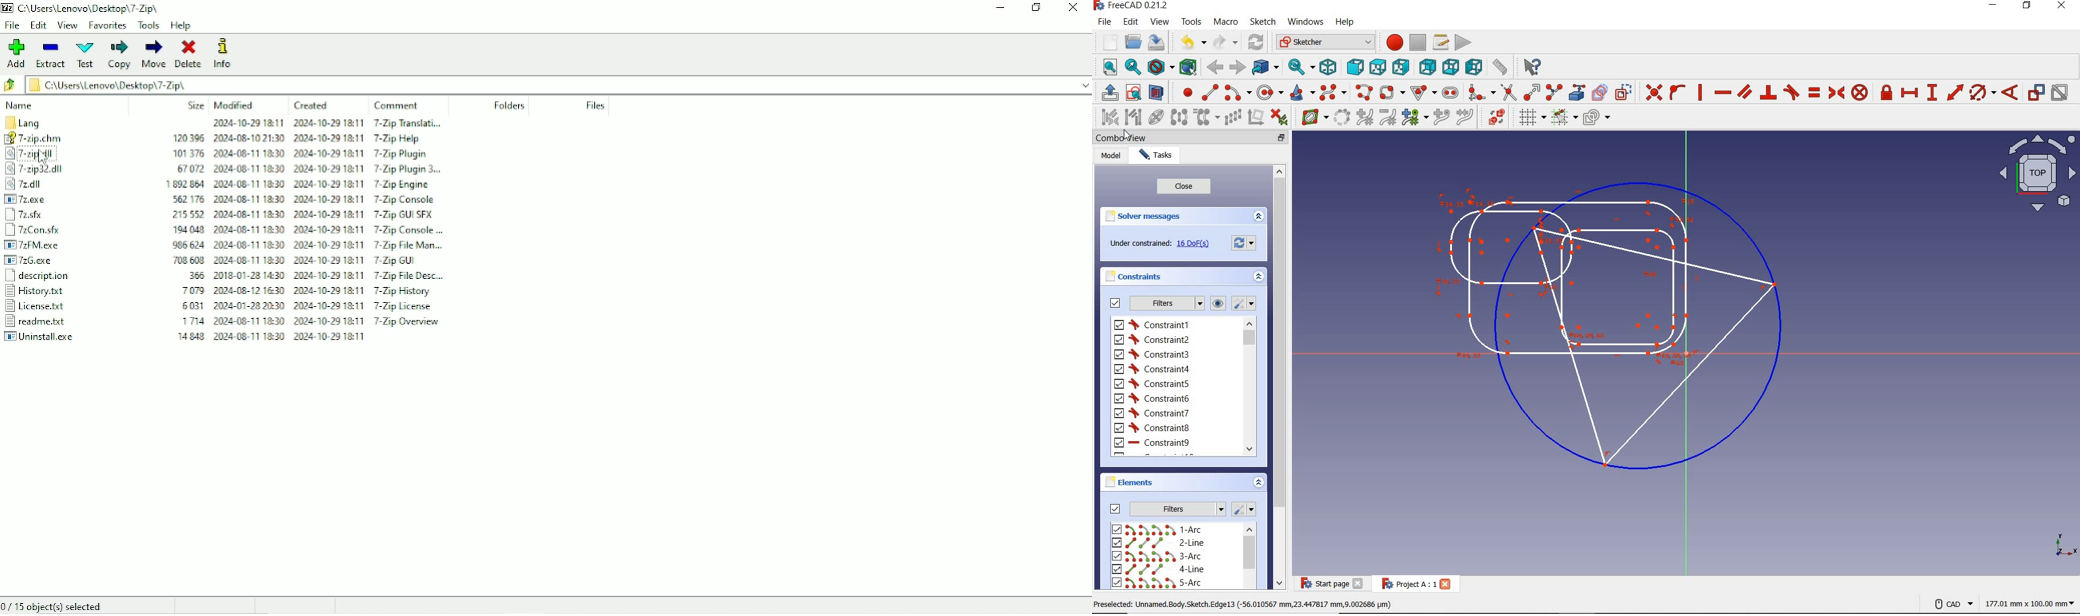 The image size is (2100, 616). What do you see at coordinates (1554, 92) in the screenshot?
I see `split edge` at bounding box center [1554, 92].